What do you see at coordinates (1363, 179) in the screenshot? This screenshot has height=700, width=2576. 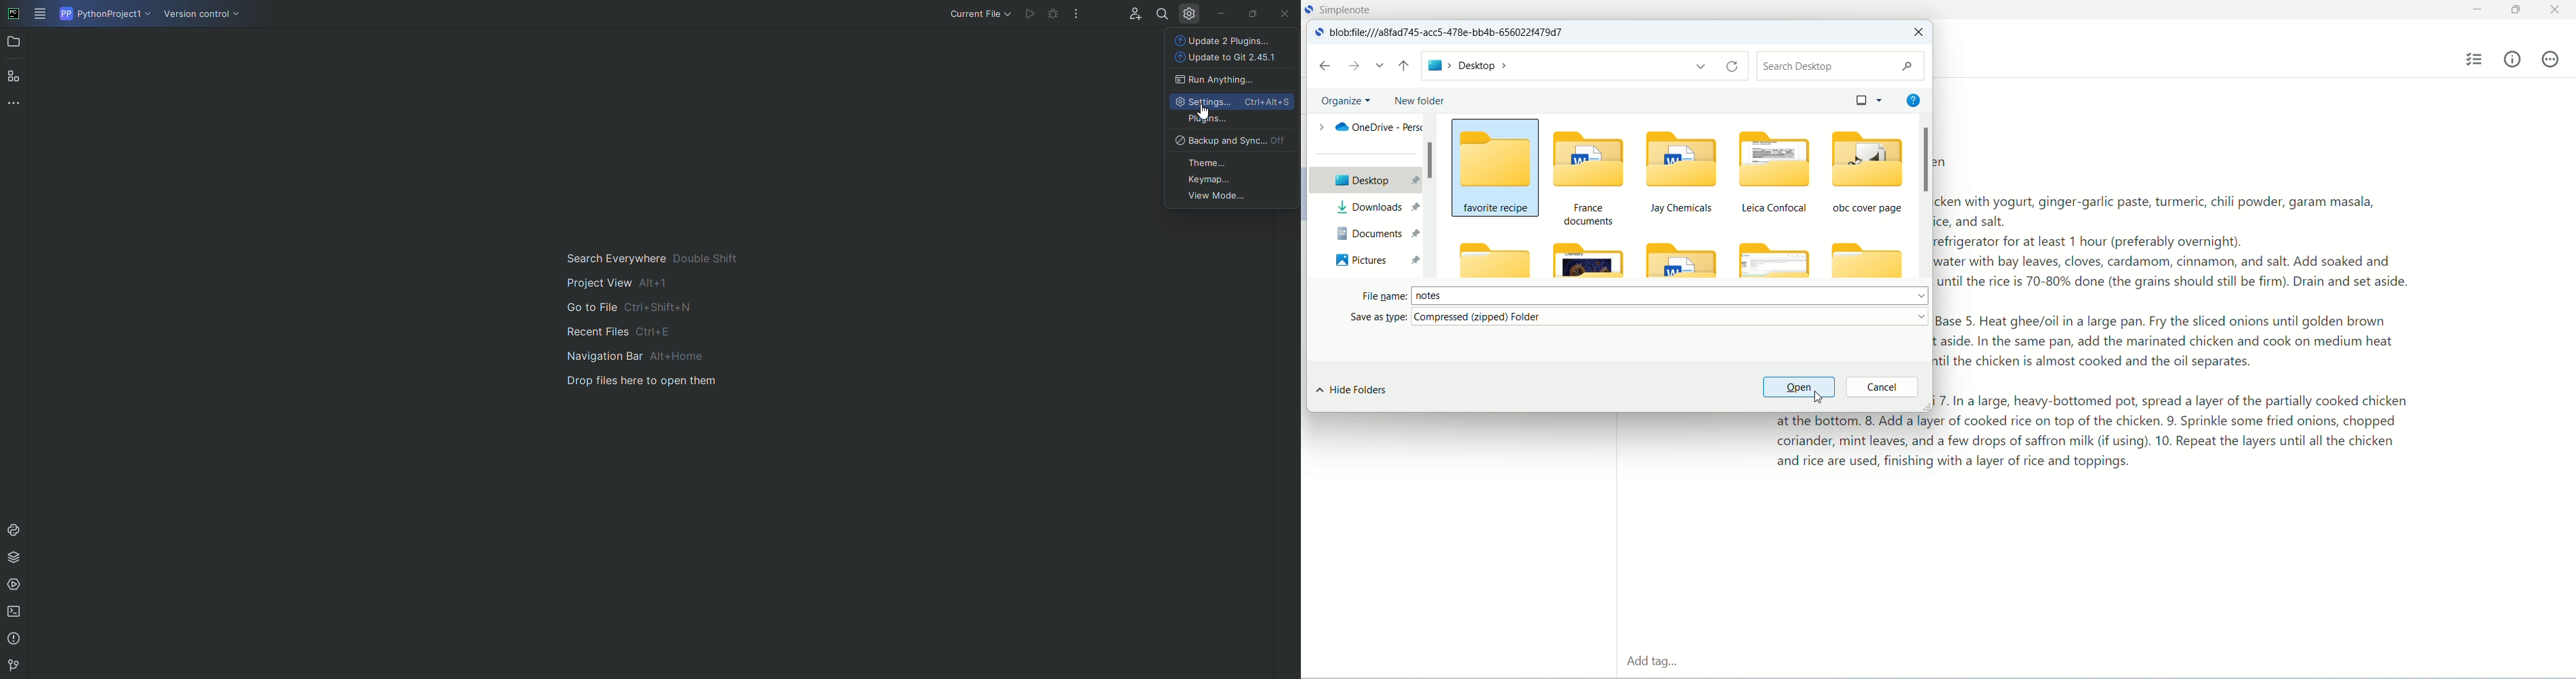 I see `desktop` at bounding box center [1363, 179].